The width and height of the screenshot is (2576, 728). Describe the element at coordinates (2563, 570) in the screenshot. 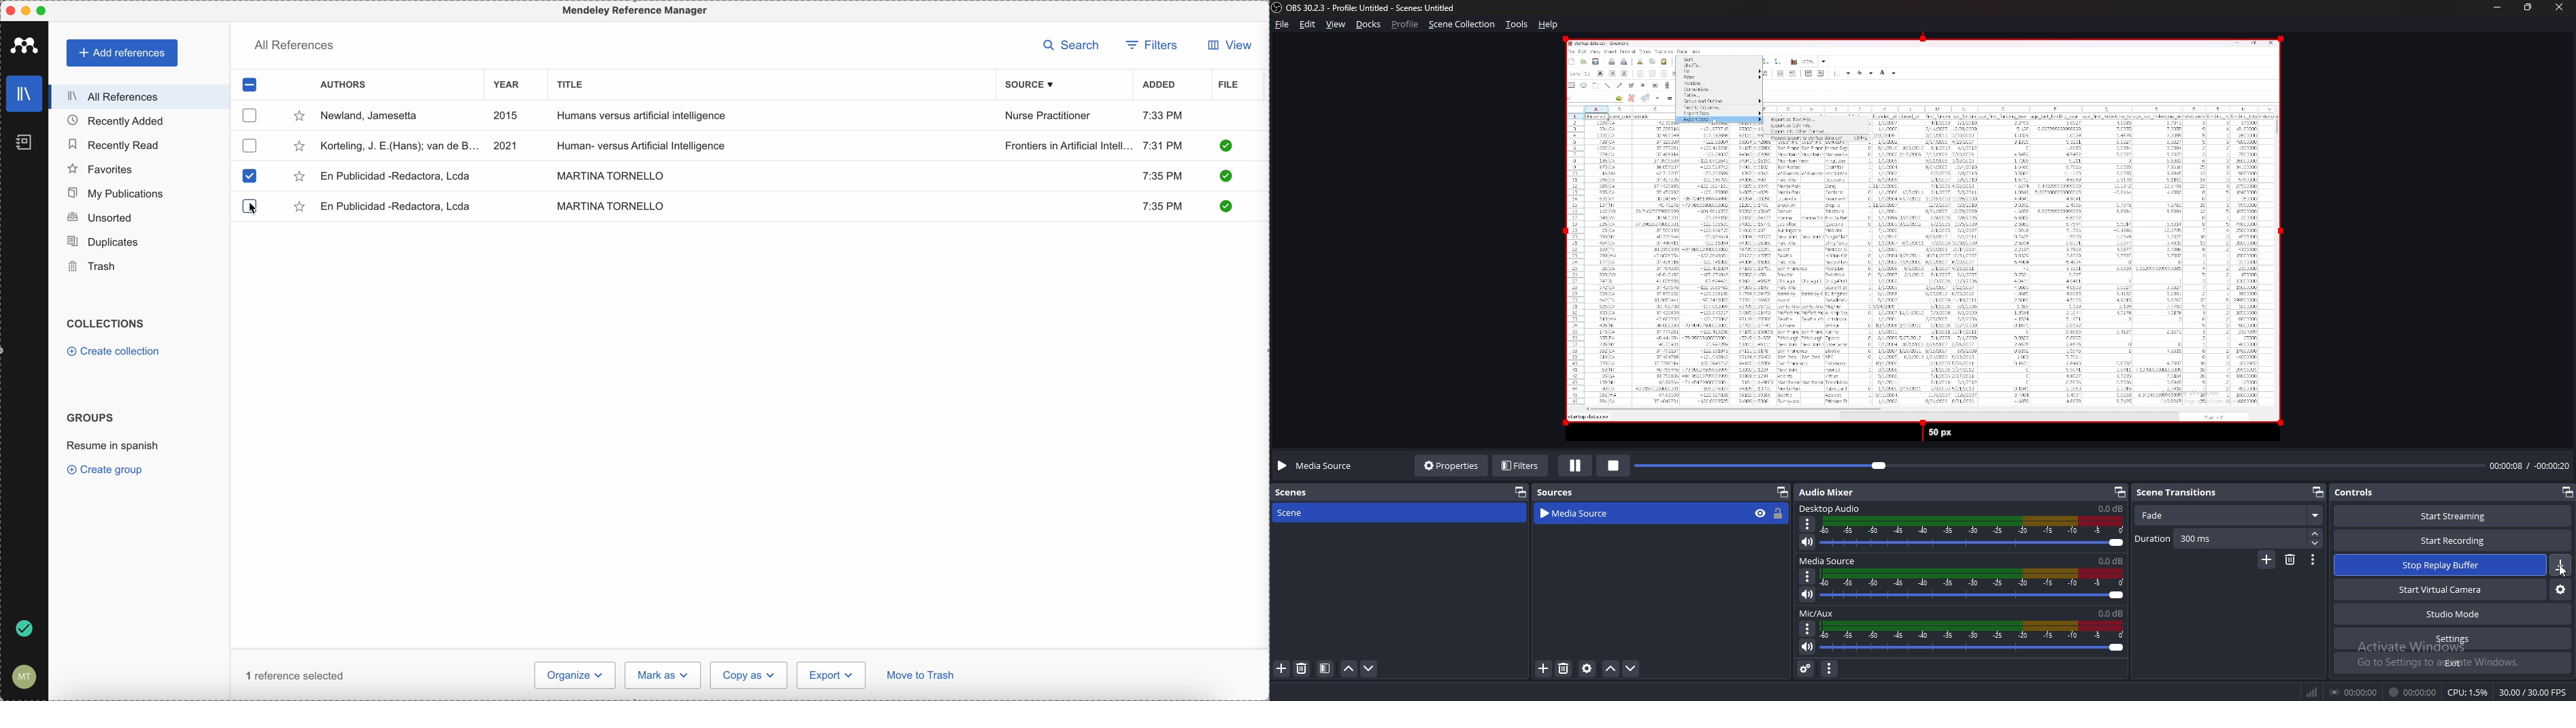

I see `cursor` at that location.